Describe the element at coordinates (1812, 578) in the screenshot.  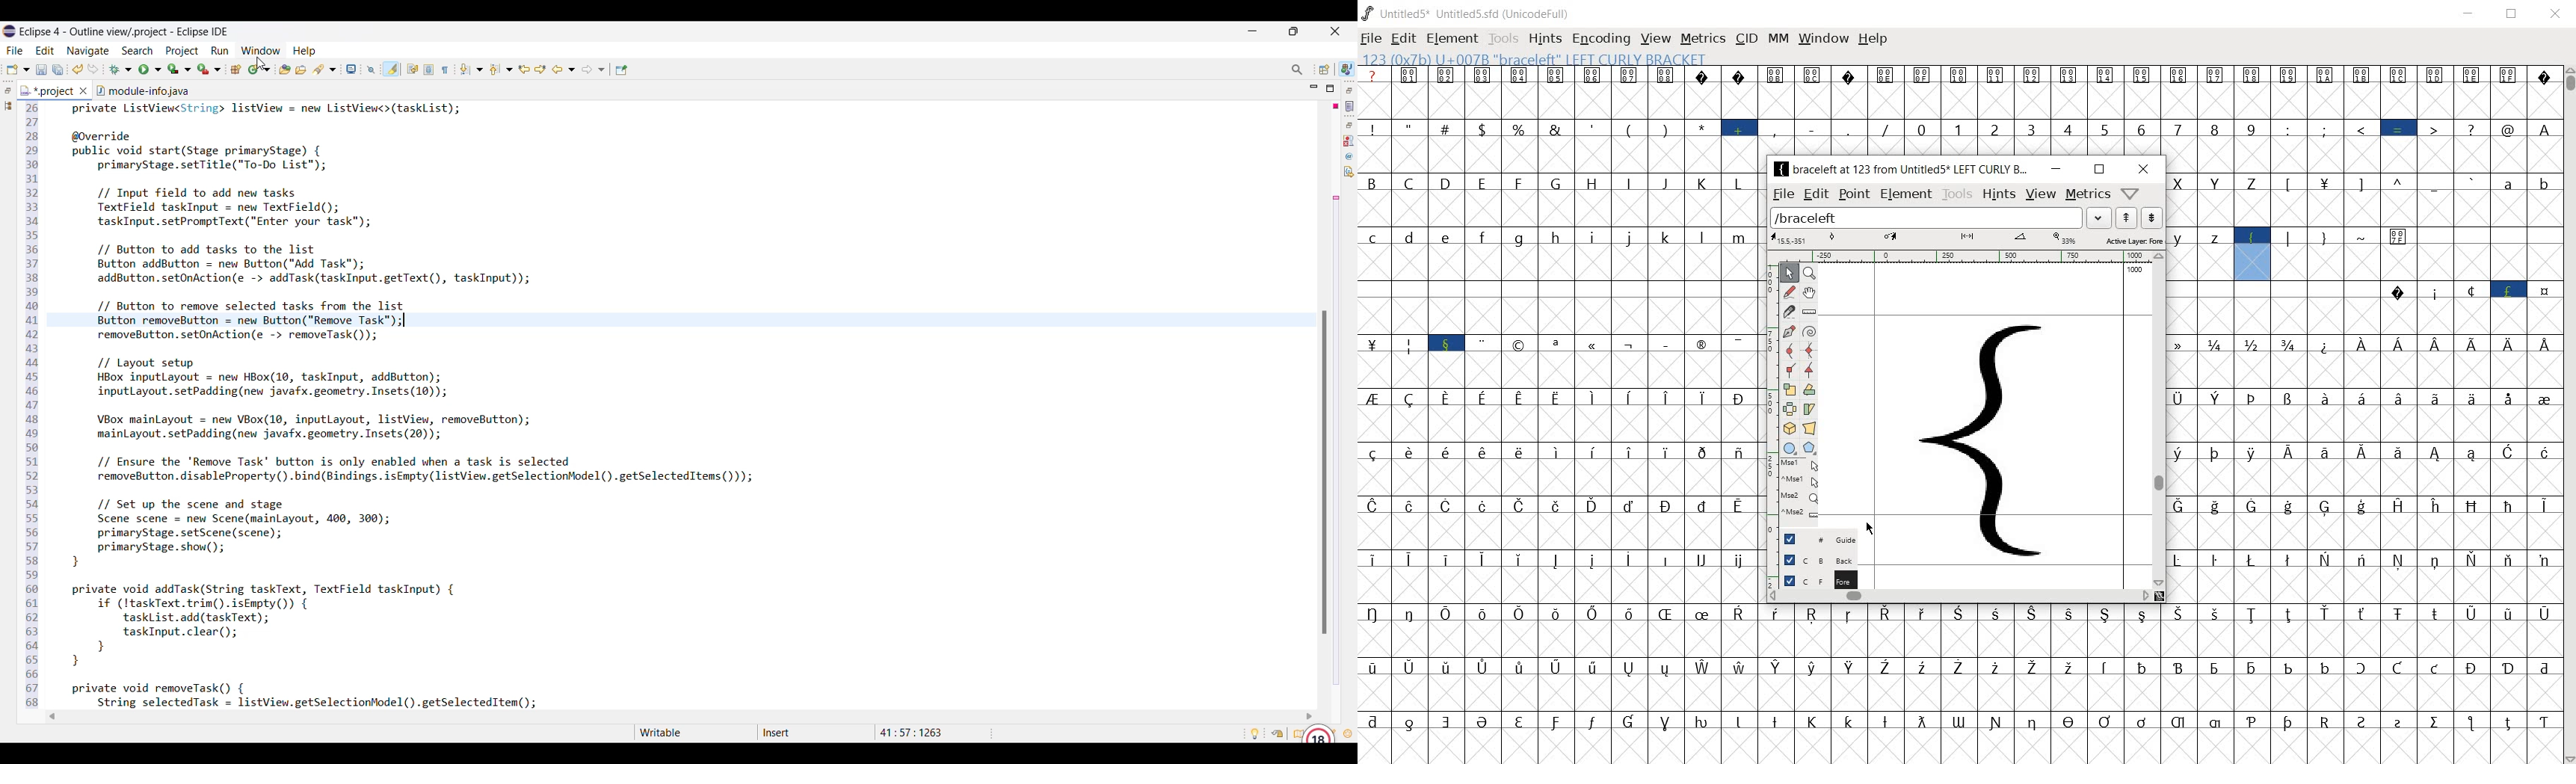
I see `background` at that location.